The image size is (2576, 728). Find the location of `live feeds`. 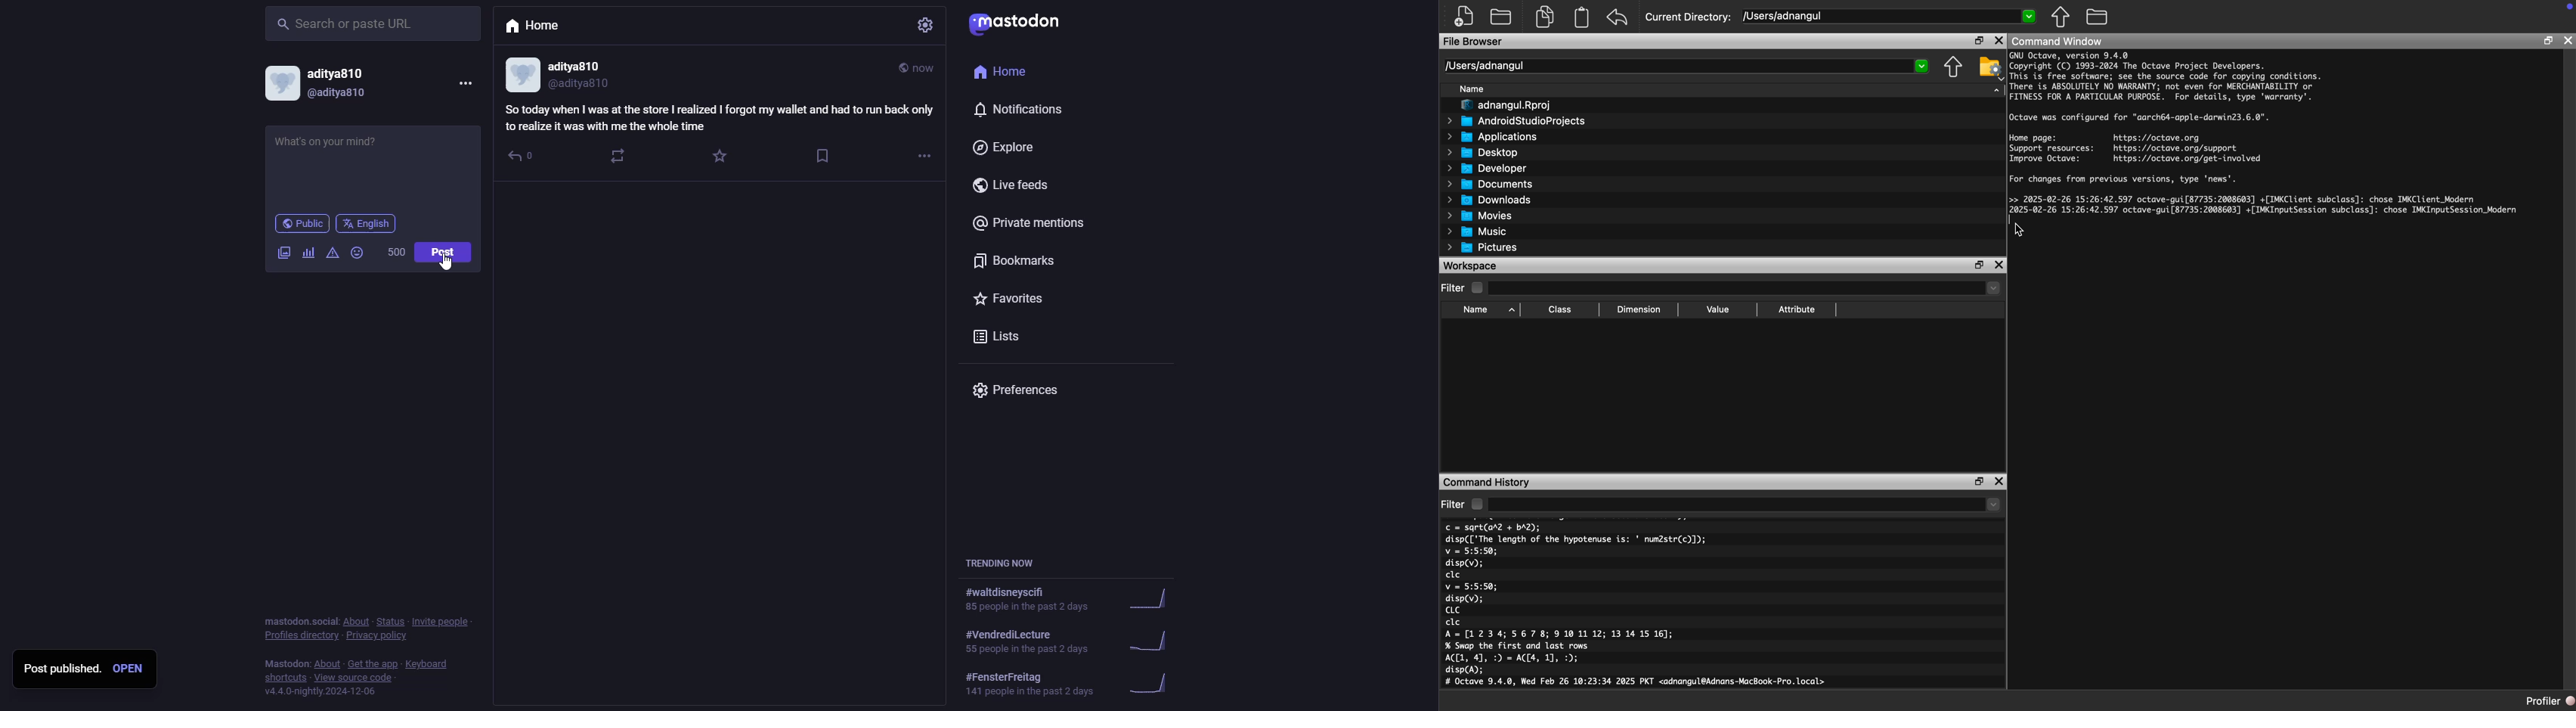

live feeds is located at coordinates (1014, 188).